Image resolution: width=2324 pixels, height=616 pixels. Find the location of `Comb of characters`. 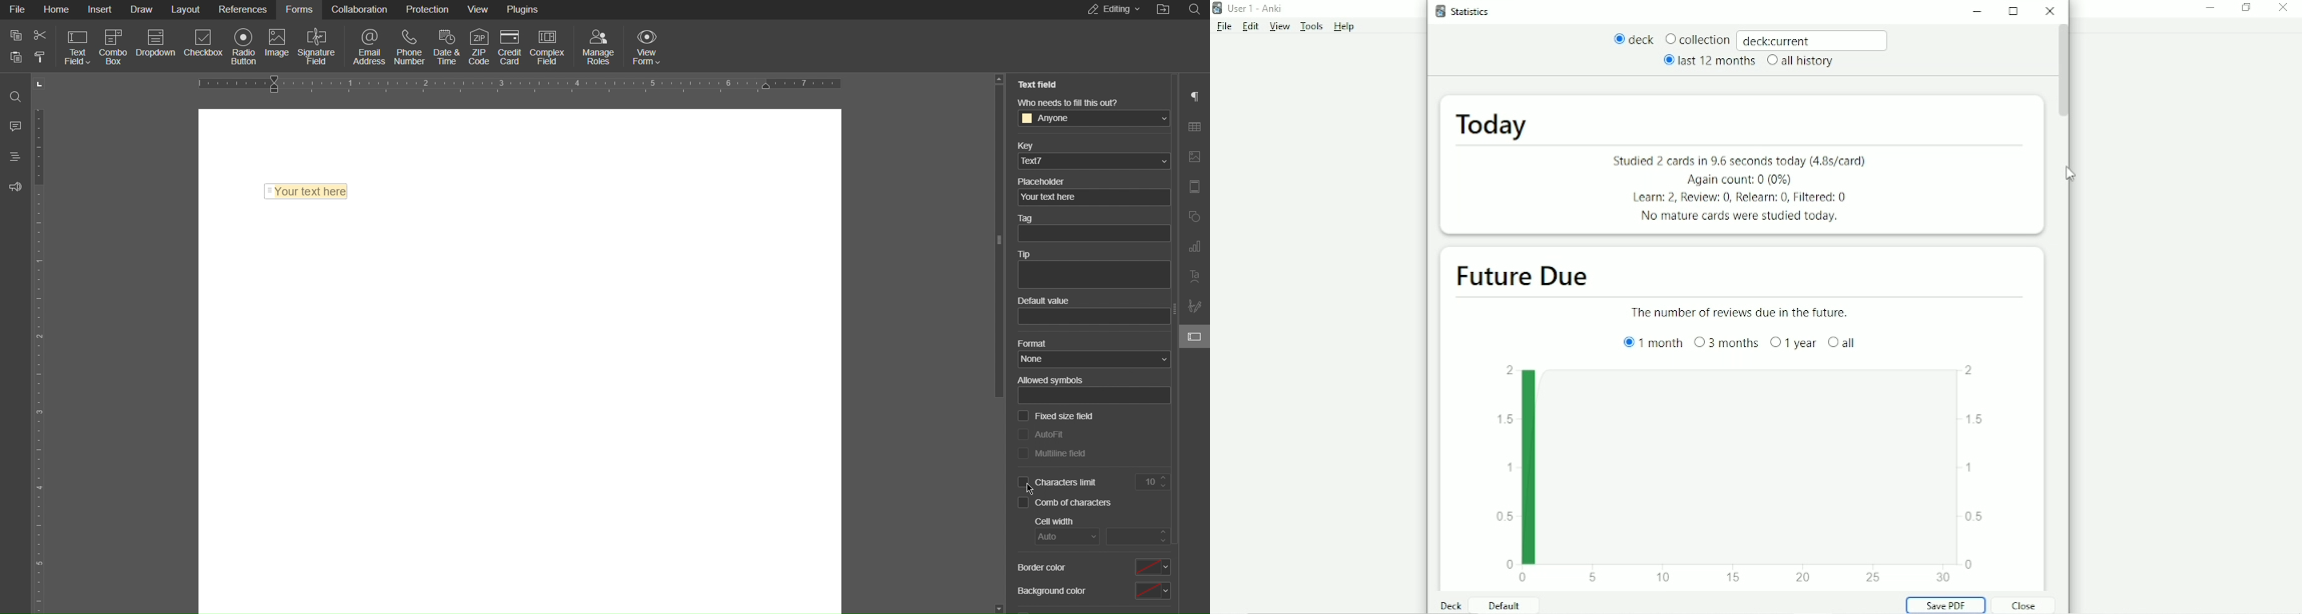

Comb of characters is located at coordinates (1069, 504).